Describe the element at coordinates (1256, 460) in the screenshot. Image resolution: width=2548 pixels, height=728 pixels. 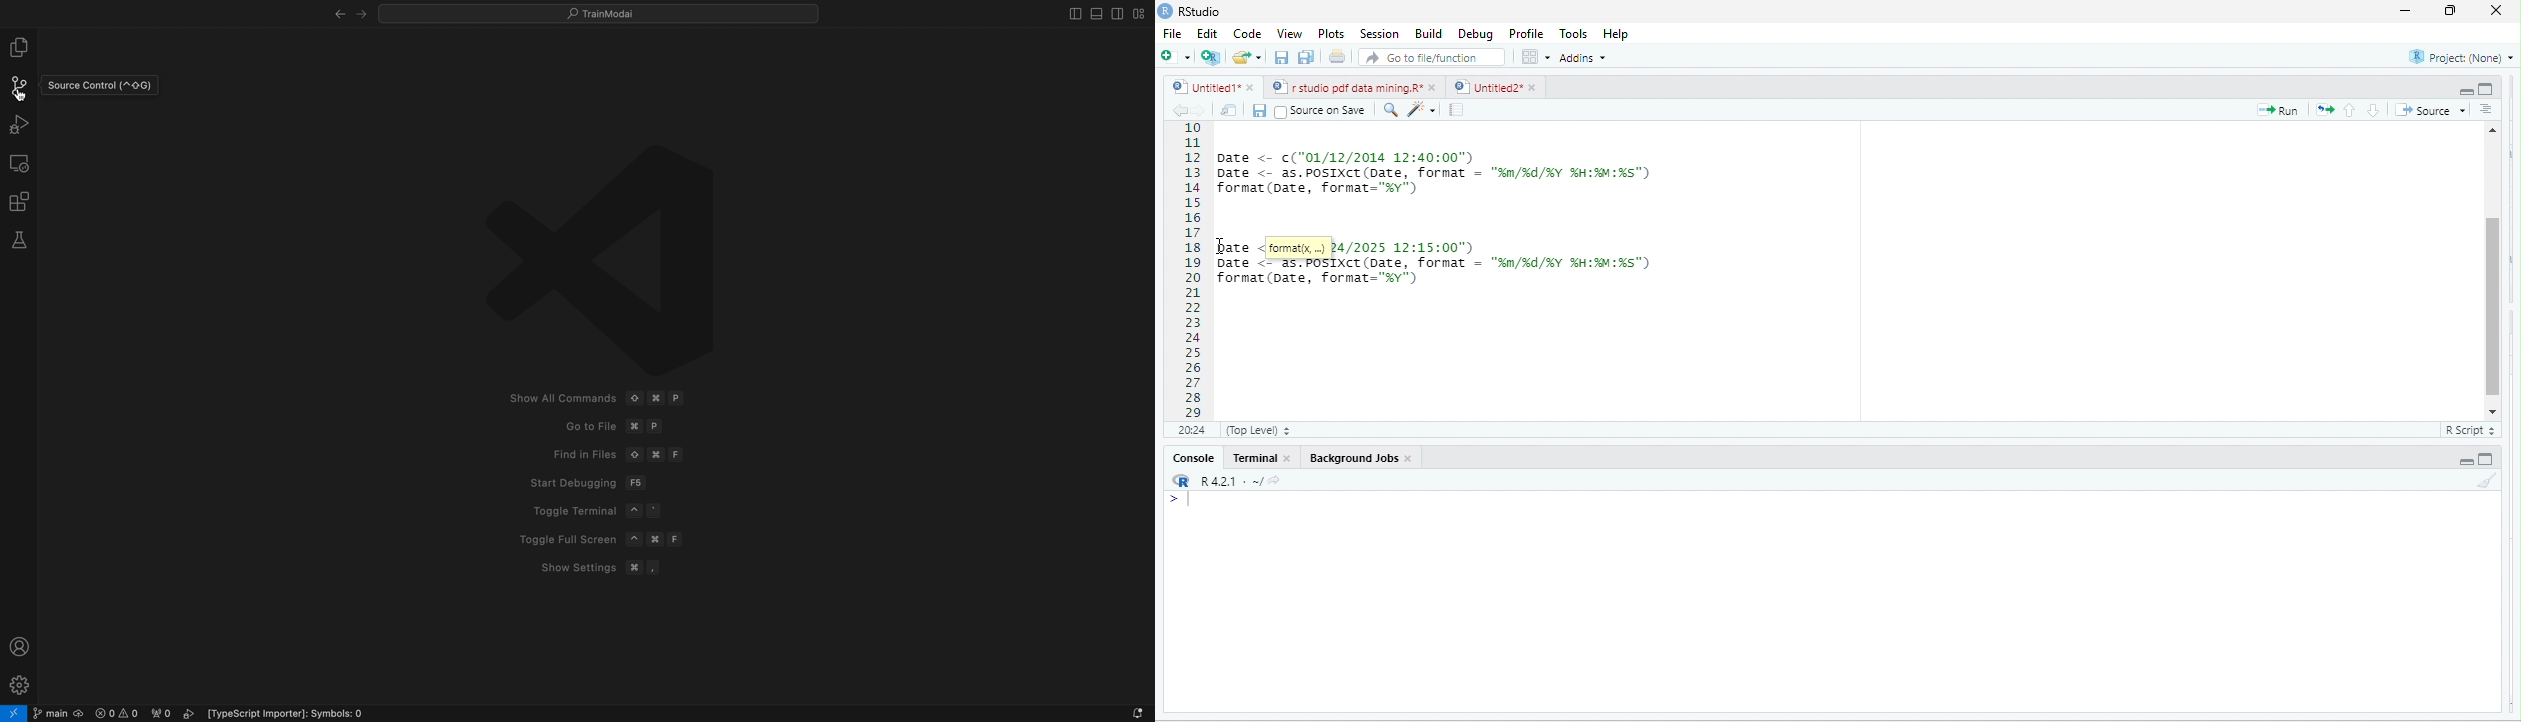
I see `terminal` at that location.